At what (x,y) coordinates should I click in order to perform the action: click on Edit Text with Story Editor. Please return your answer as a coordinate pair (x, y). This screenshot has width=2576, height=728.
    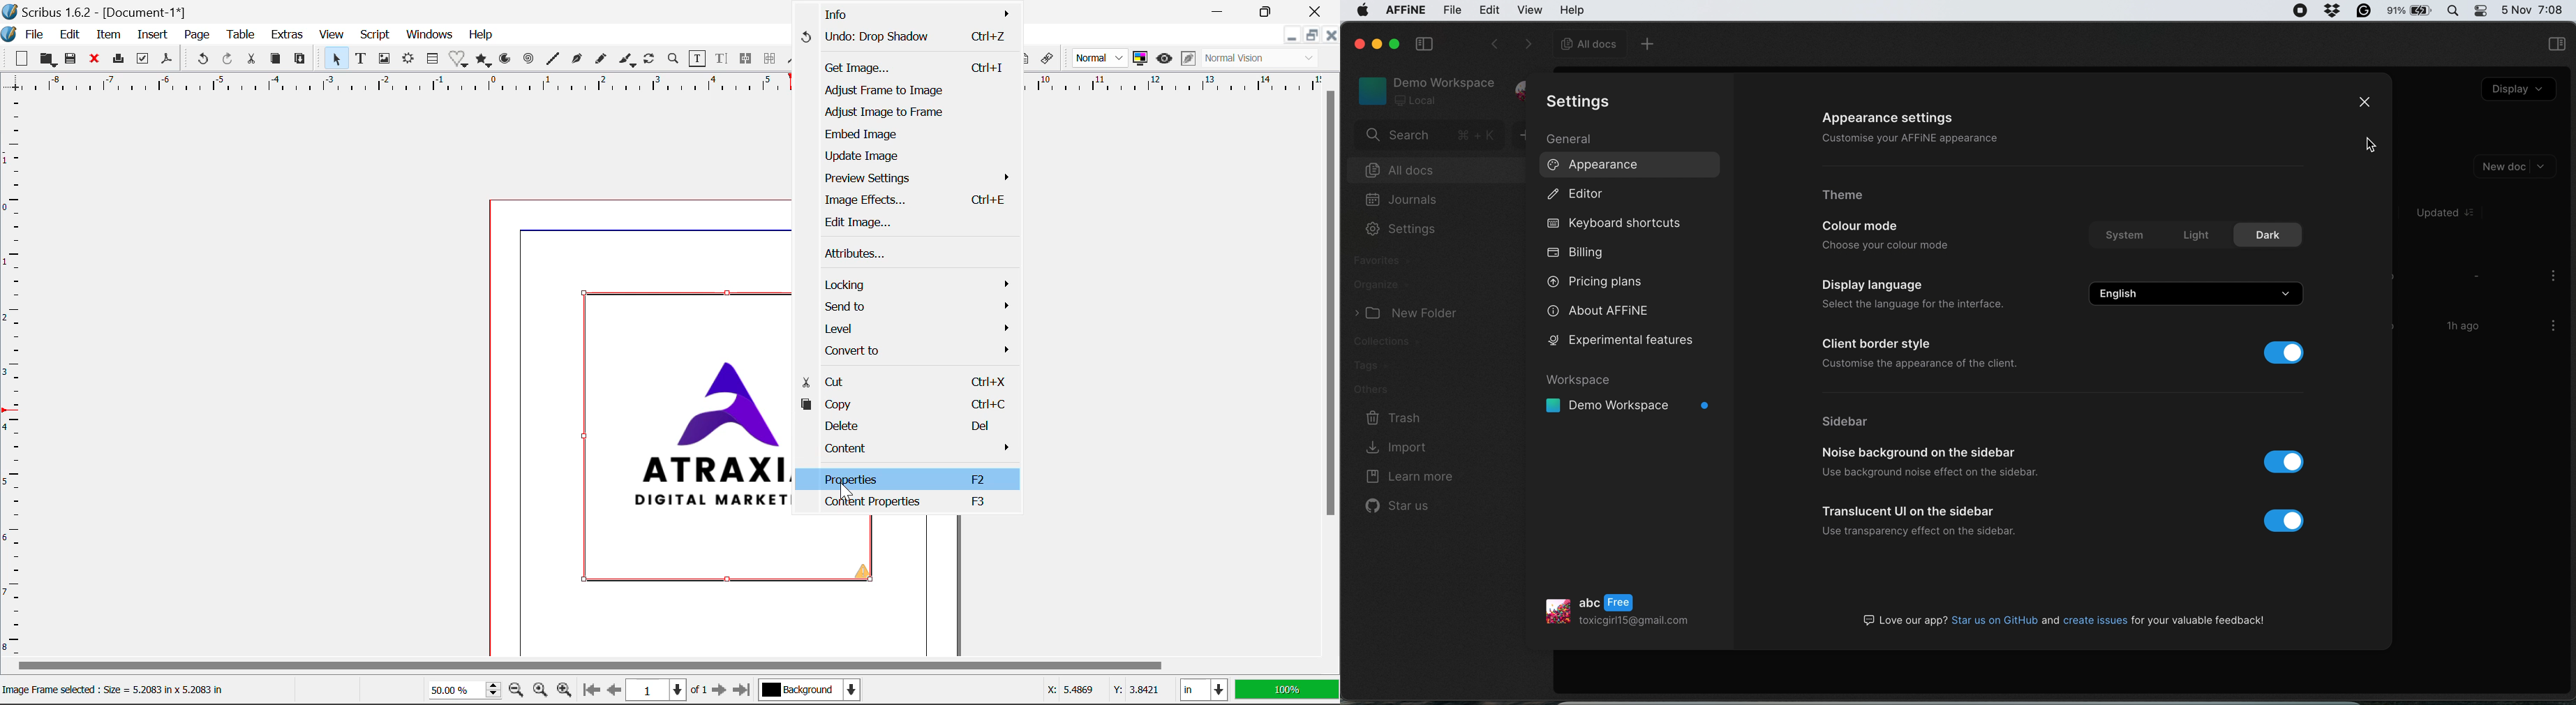
    Looking at the image, I should click on (723, 60).